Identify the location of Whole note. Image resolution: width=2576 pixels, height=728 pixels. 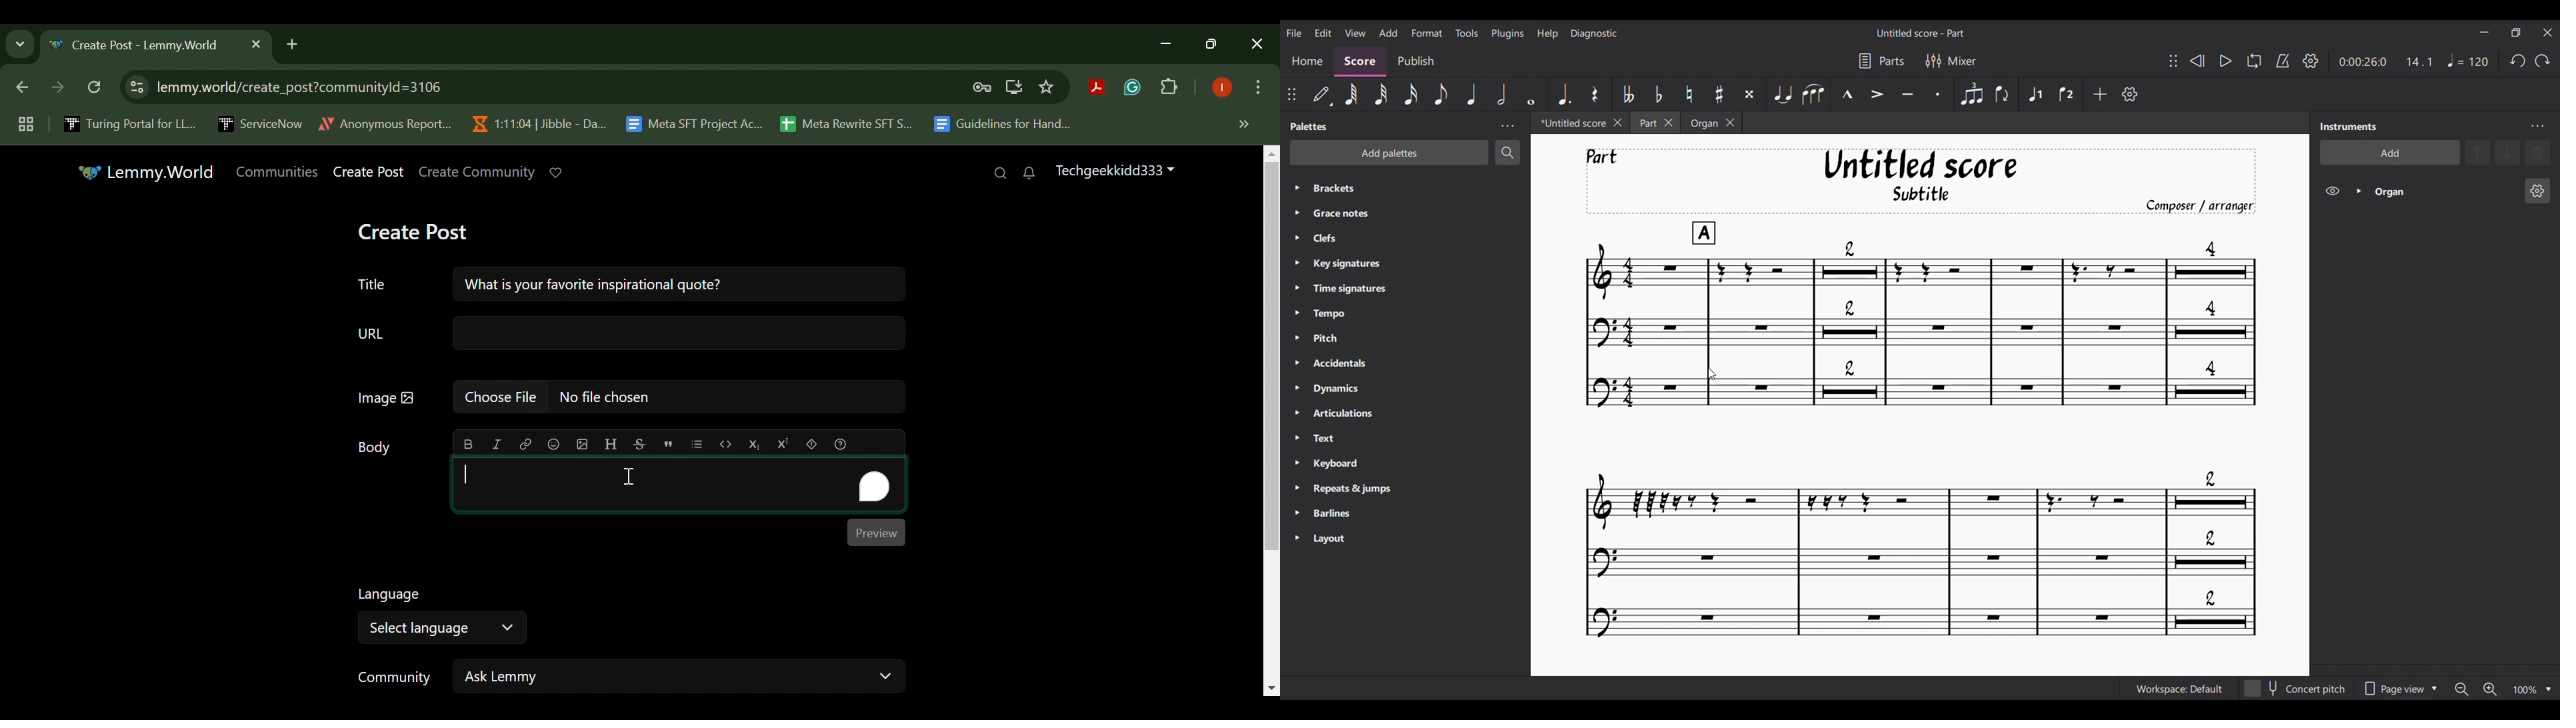
(1531, 94).